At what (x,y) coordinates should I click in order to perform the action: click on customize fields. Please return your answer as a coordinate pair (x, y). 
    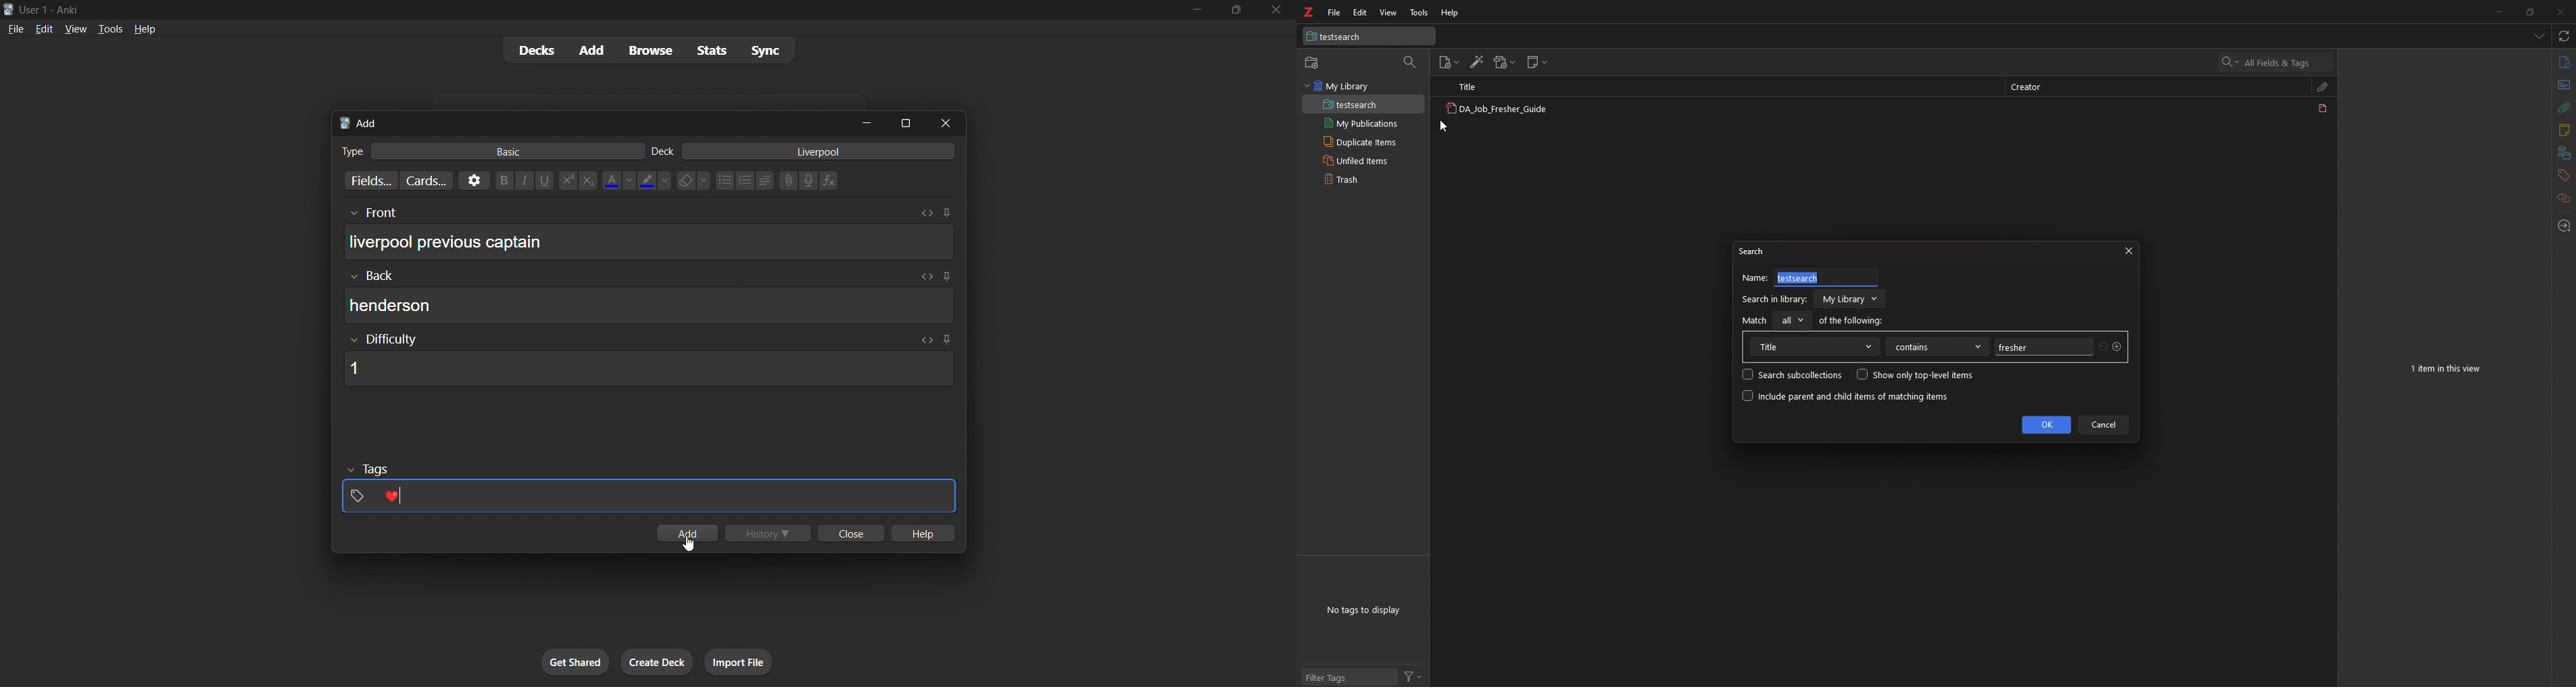
    Looking at the image, I should click on (364, 182).